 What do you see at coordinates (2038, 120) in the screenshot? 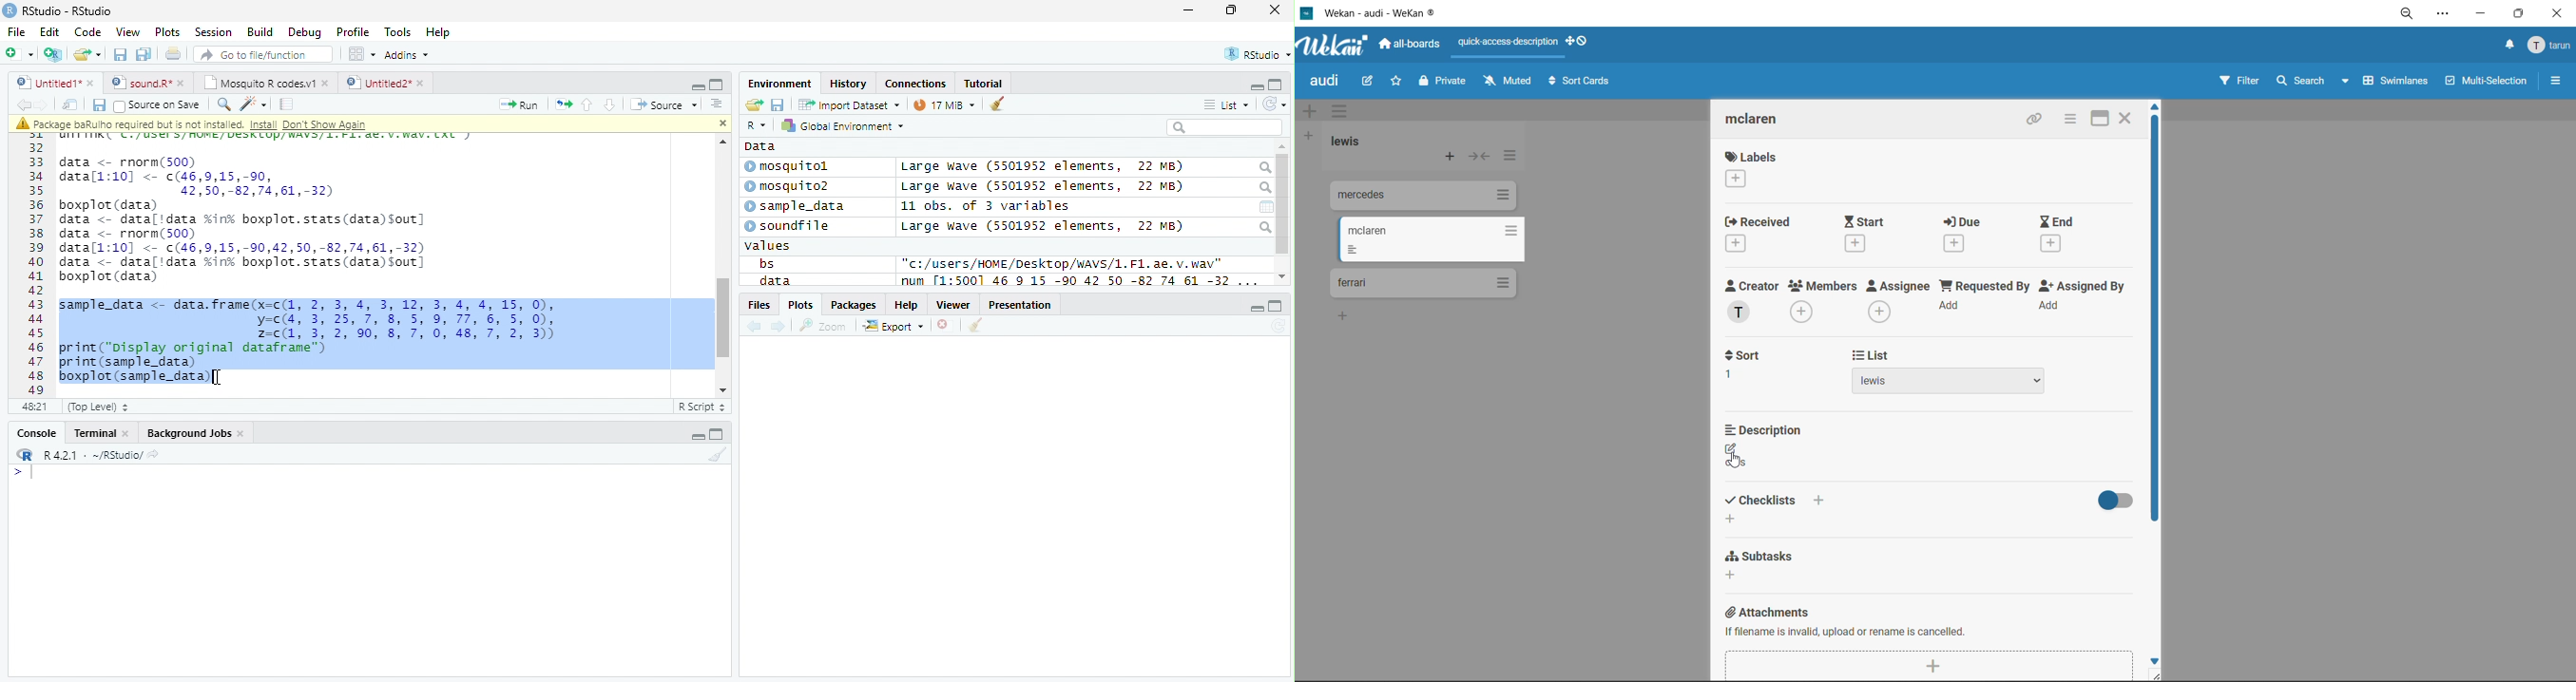
I see `copy link` at bounding box center [2038, 120].